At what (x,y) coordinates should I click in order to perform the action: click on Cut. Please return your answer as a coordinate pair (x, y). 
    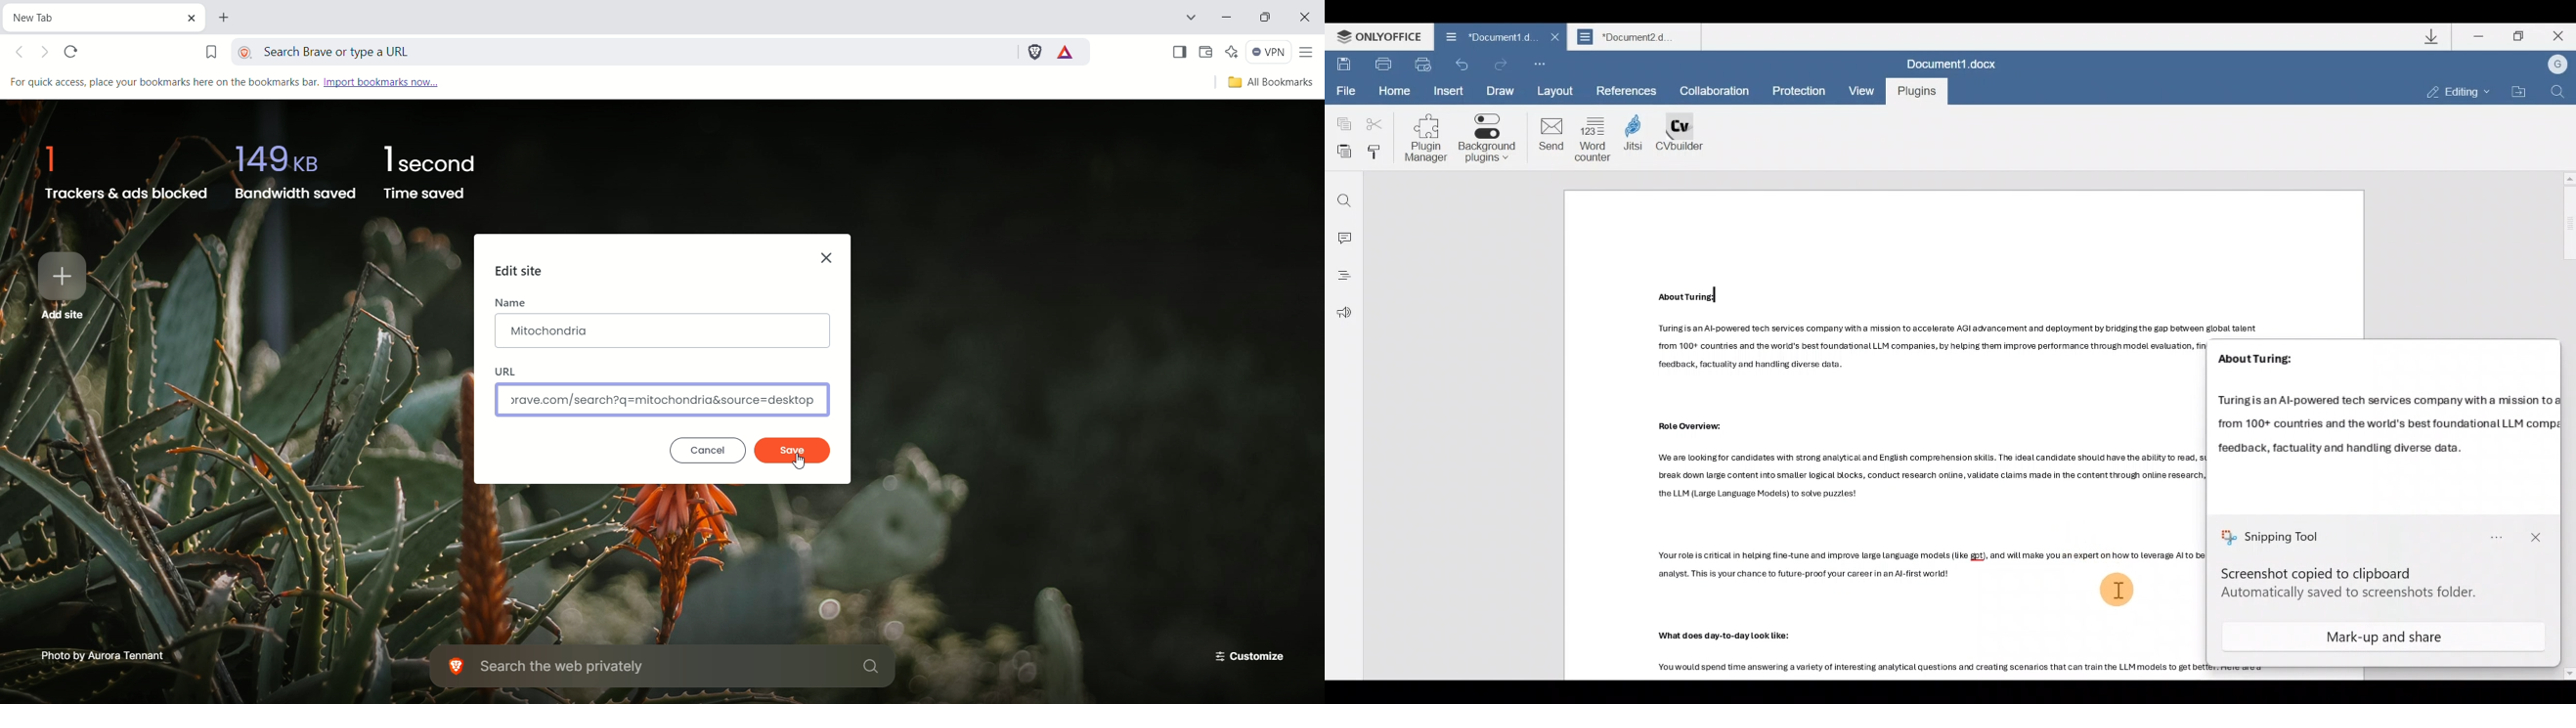
    Looking at the image, I should click on (1375, 125).